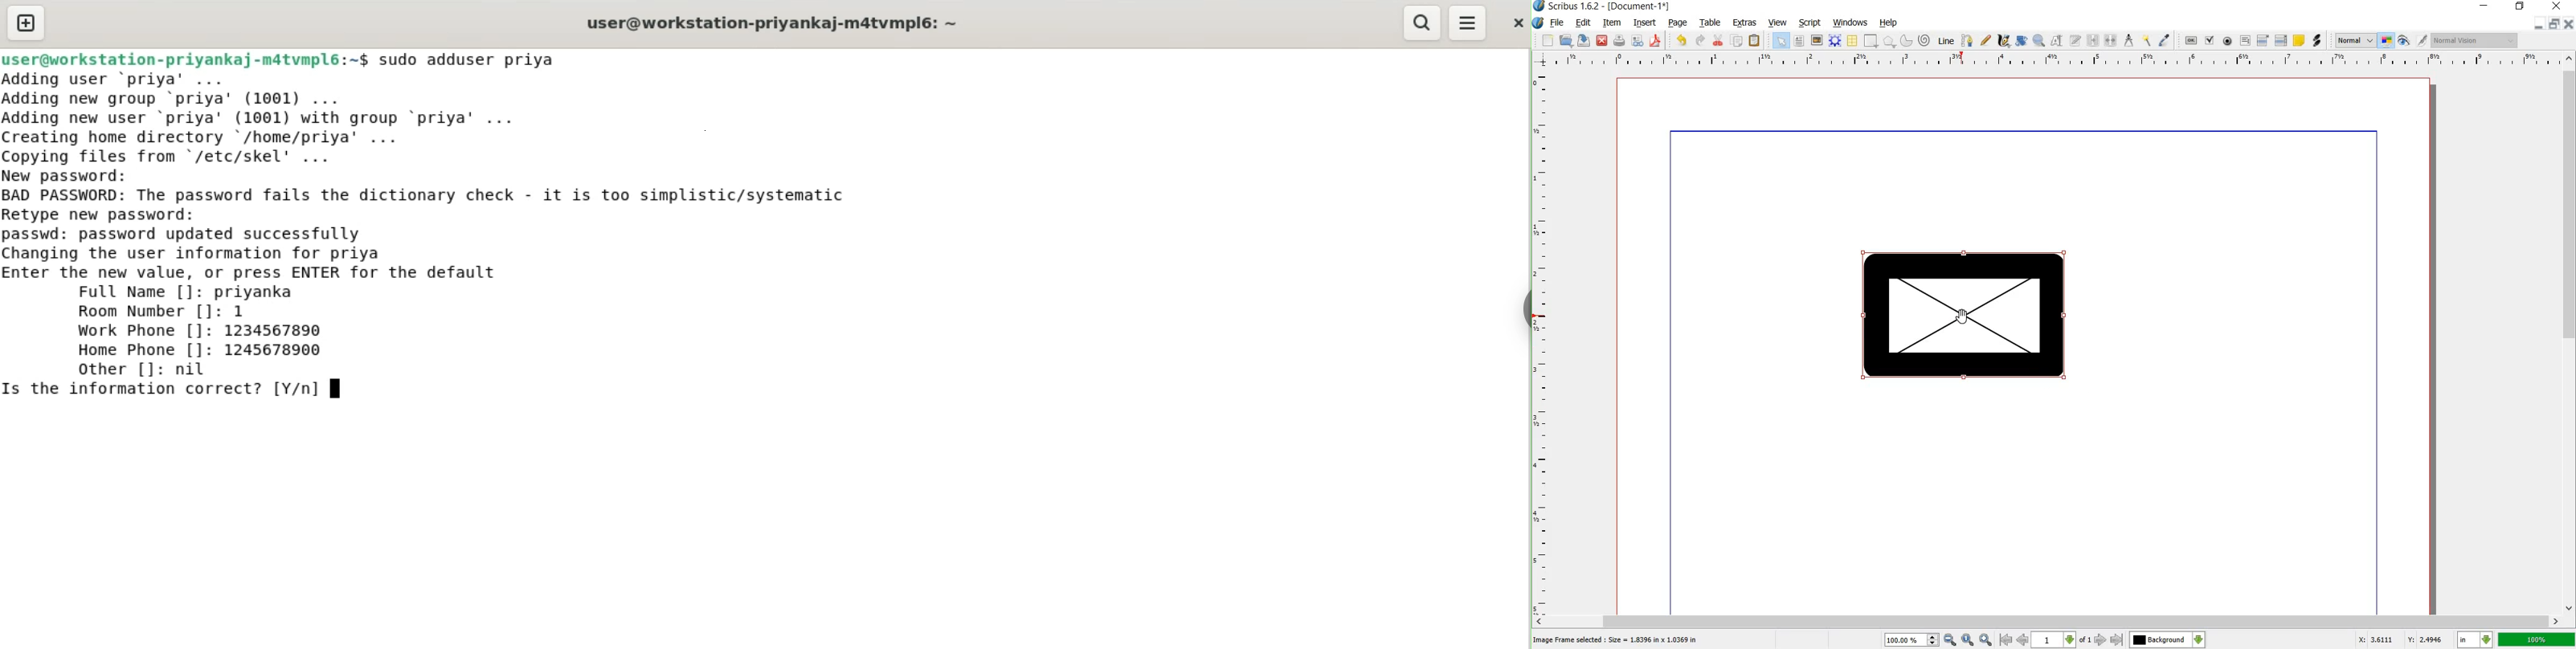  Describe the element at coordinates (2428, 638) in the screenshot. I see `coordinate y:2.4133` at that location.